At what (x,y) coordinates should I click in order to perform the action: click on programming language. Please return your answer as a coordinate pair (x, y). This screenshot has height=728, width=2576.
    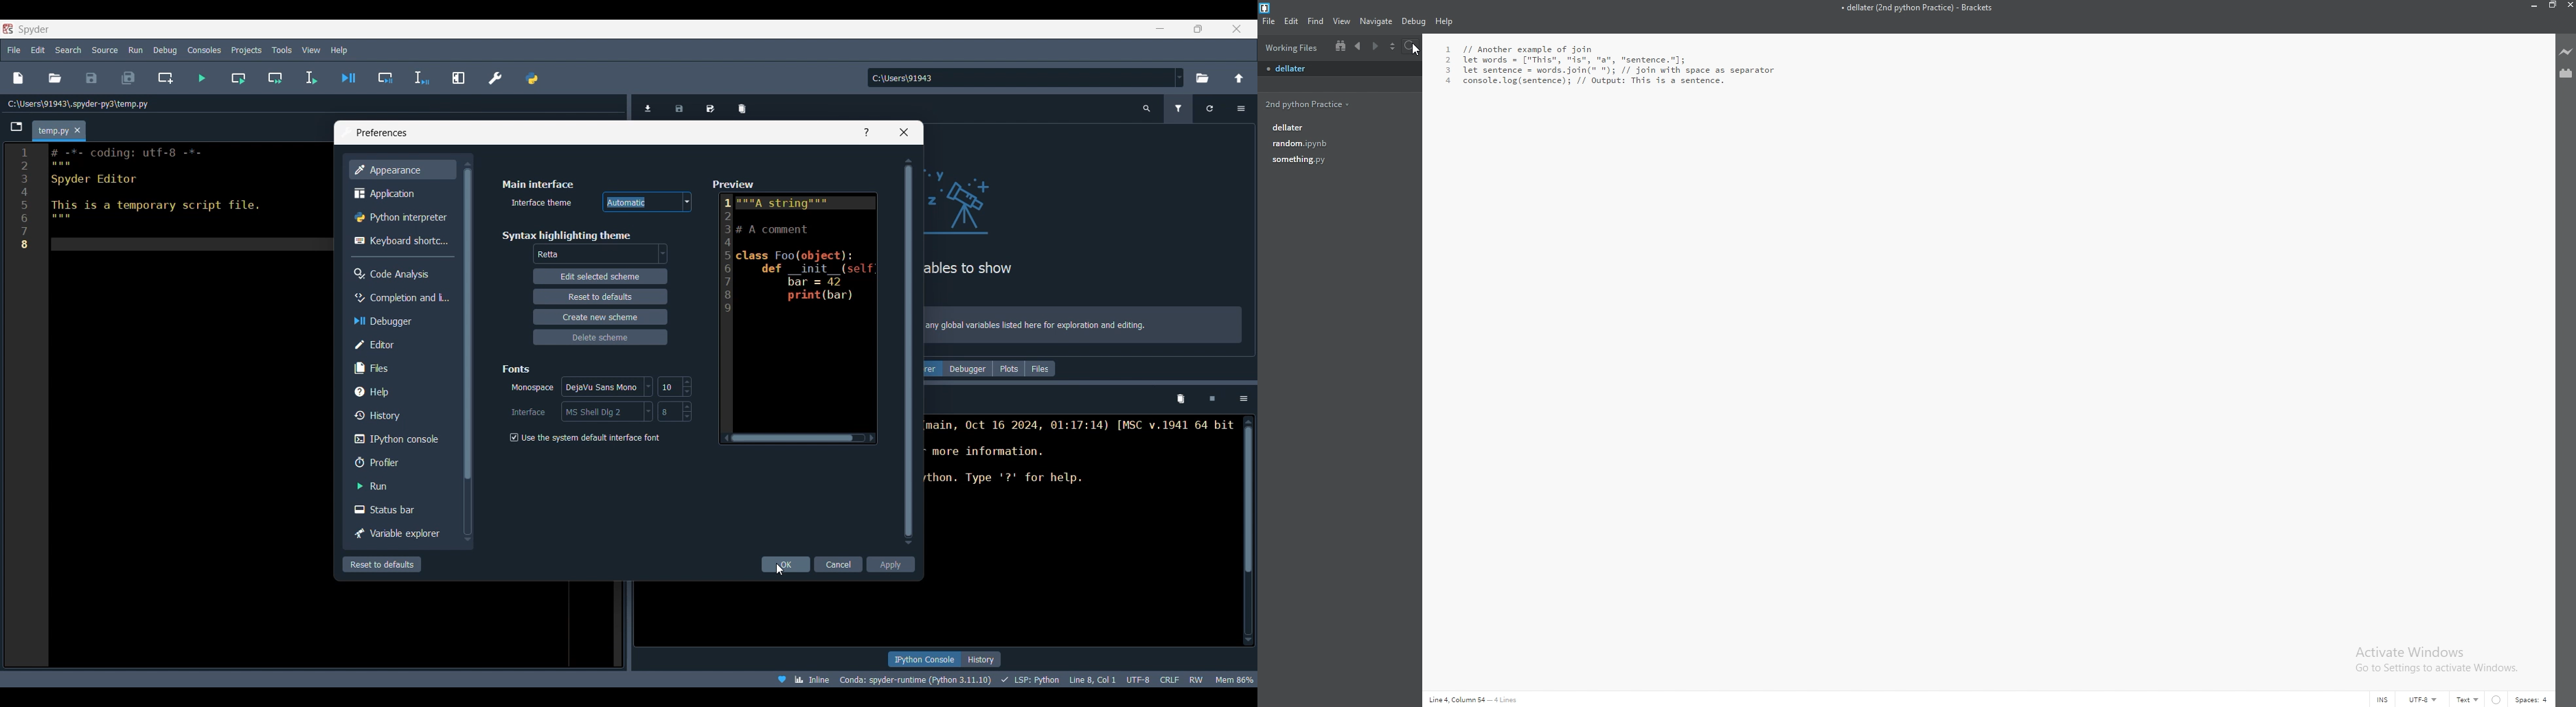
    Looking at the image, I should click on (1032, 679).